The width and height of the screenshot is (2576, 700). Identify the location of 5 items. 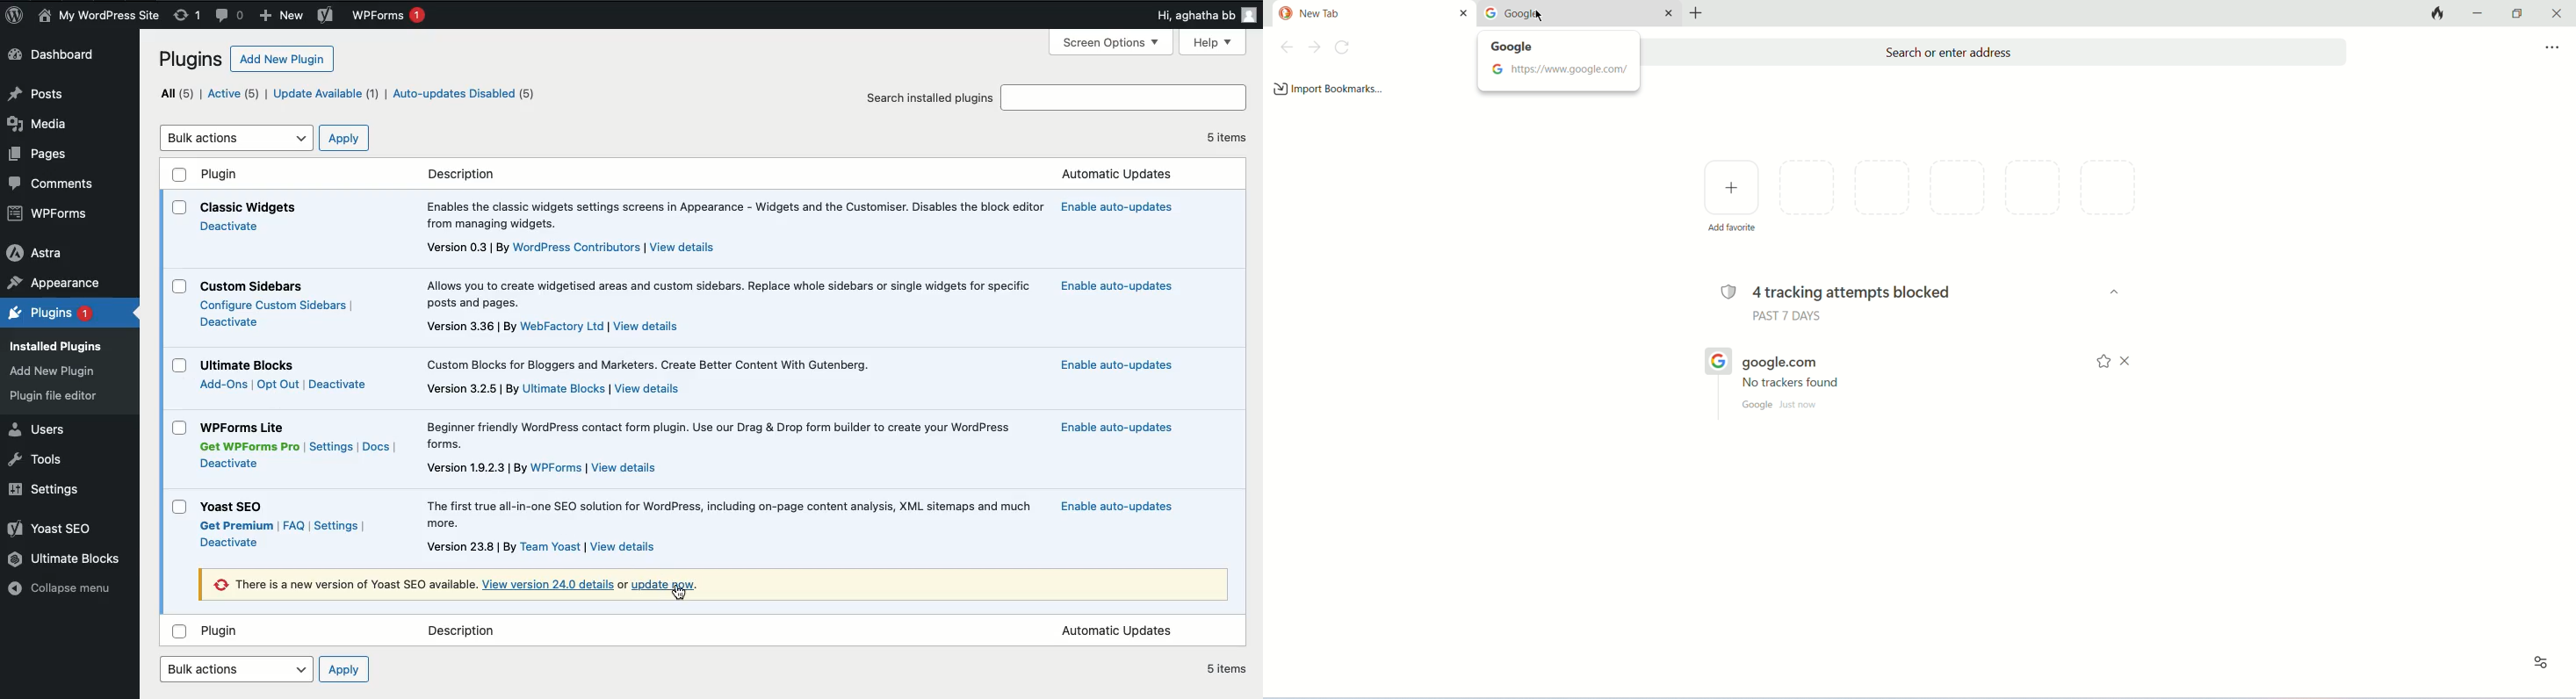
(1227, 137).